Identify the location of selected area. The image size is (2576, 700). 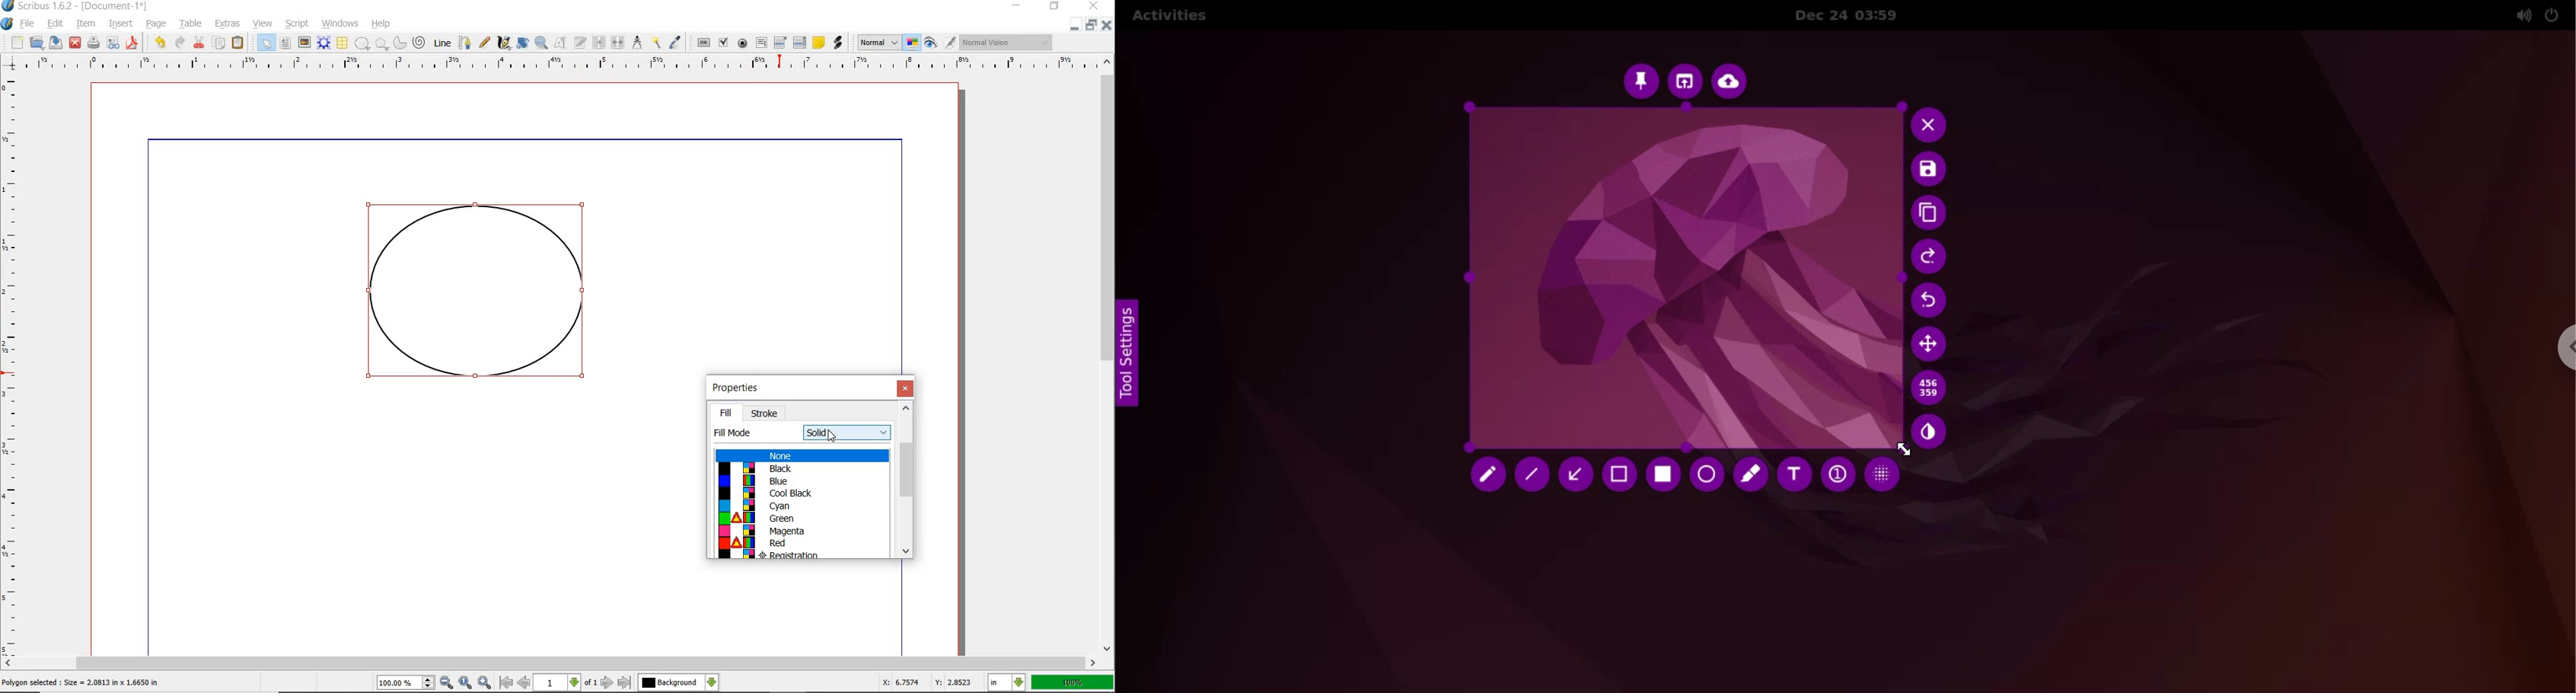
(1688, 279).